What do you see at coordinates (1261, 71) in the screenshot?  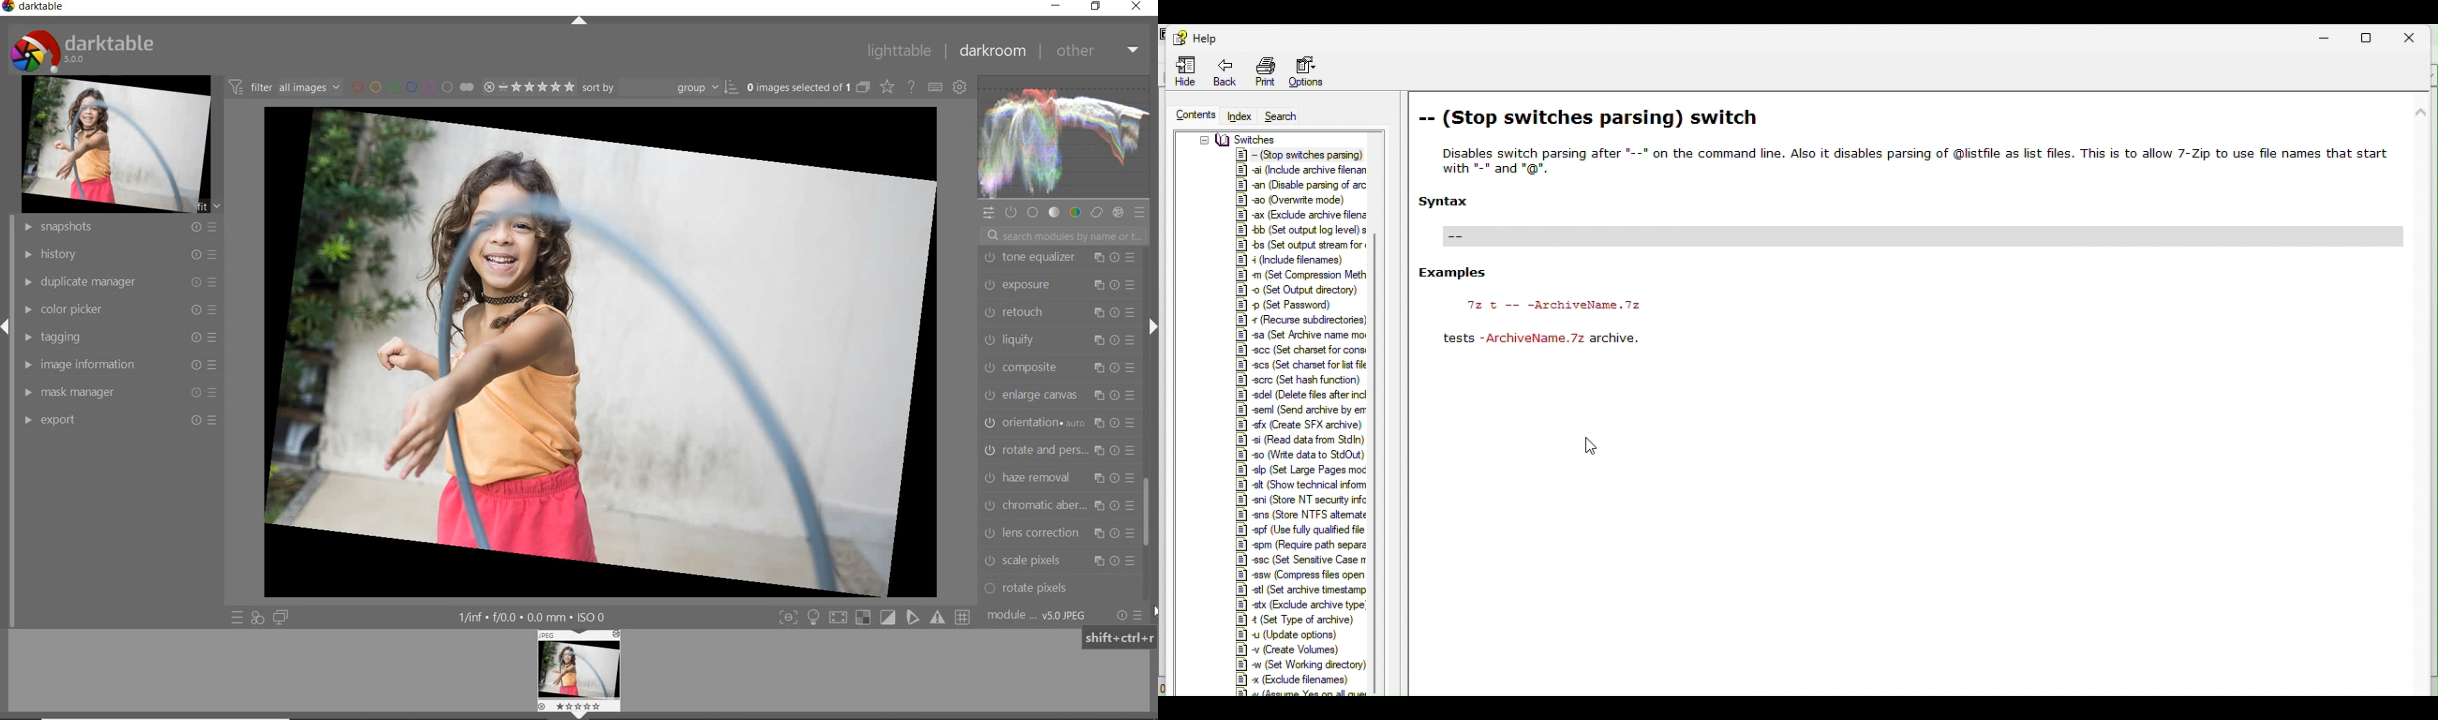 I see `Print` at bounding box center [1261, 71].